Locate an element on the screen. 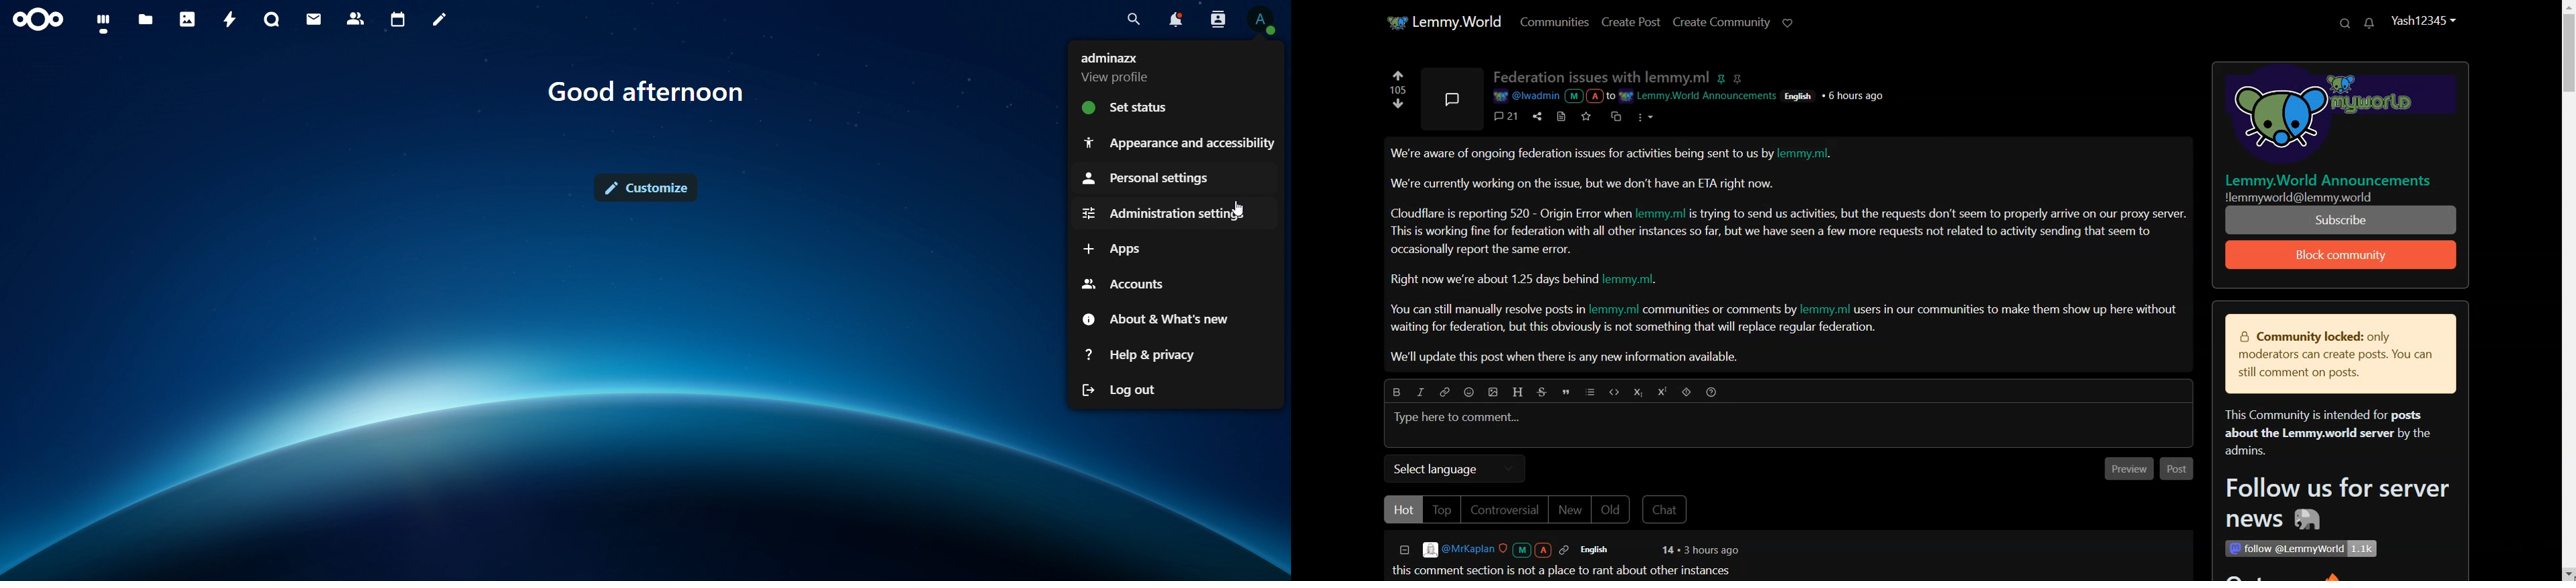 The image size is (2576, 588). activity is located at coordinates (231, 21).